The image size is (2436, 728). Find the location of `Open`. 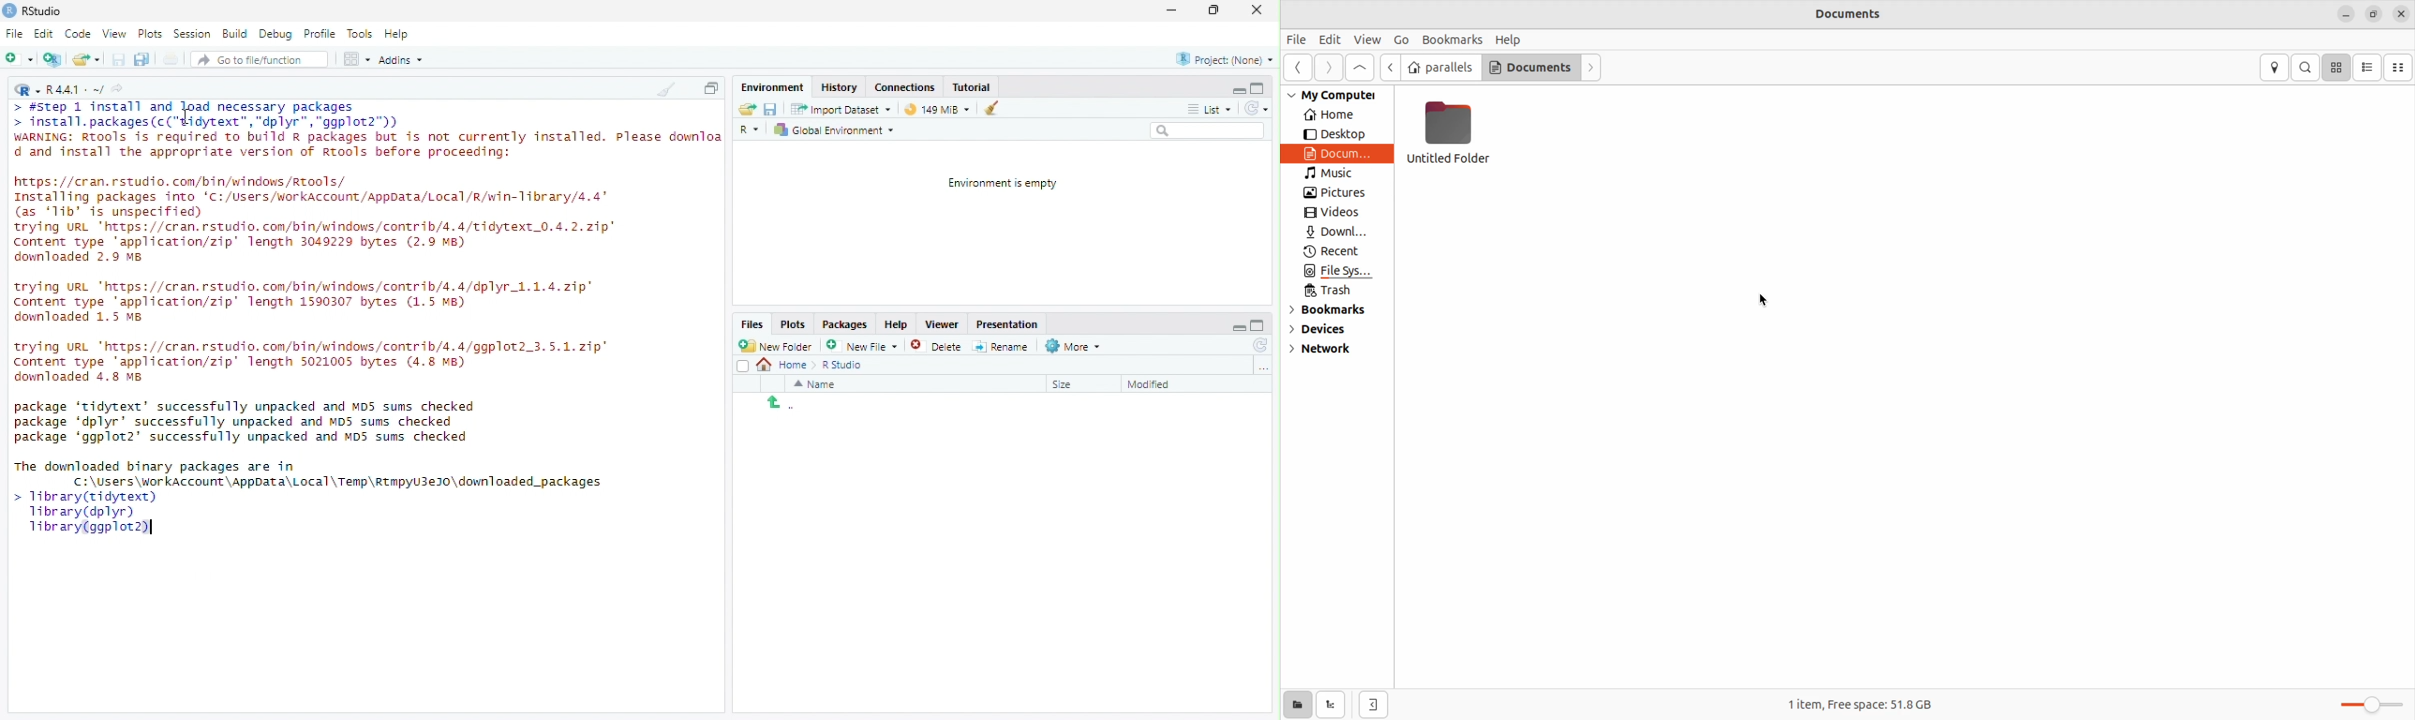

Open is located at coordinates (85, 59).